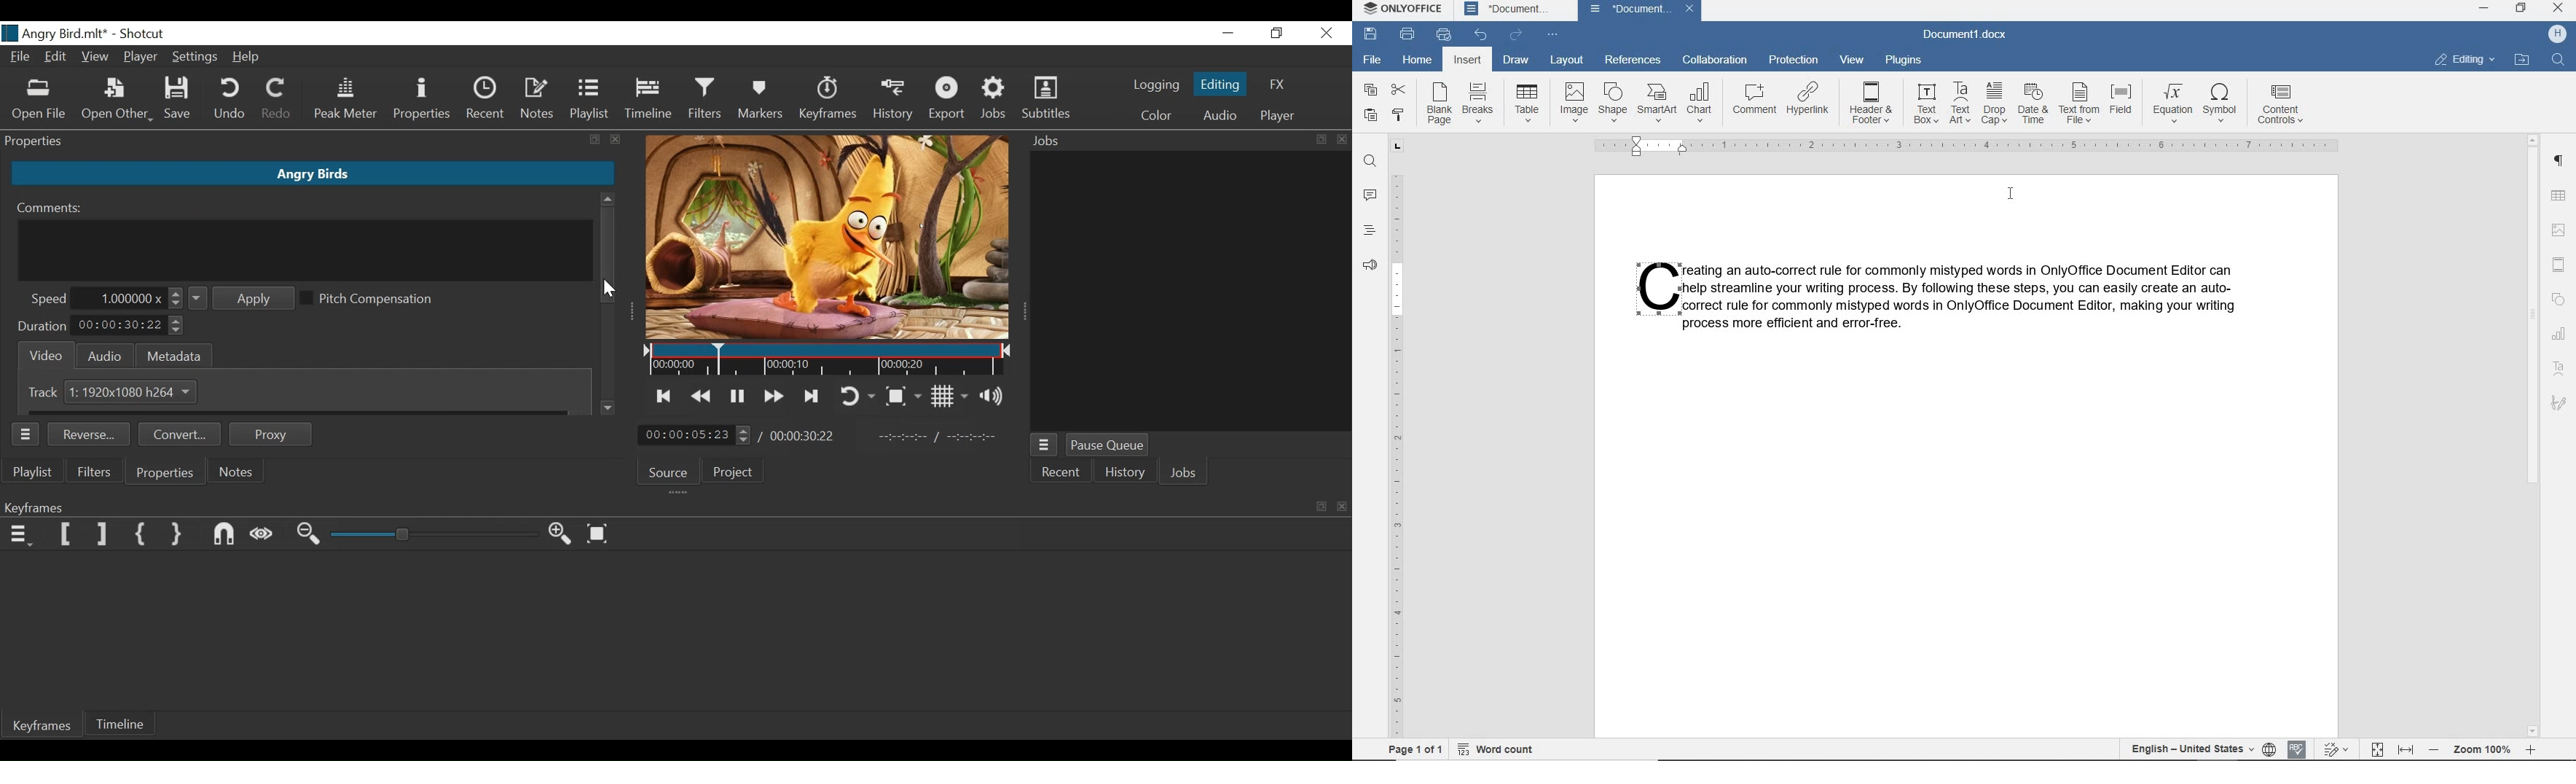 Image resolution: width=2576 pixels, height=784 pixels. I want to click on Jobs Menu, so click(1045, 447).